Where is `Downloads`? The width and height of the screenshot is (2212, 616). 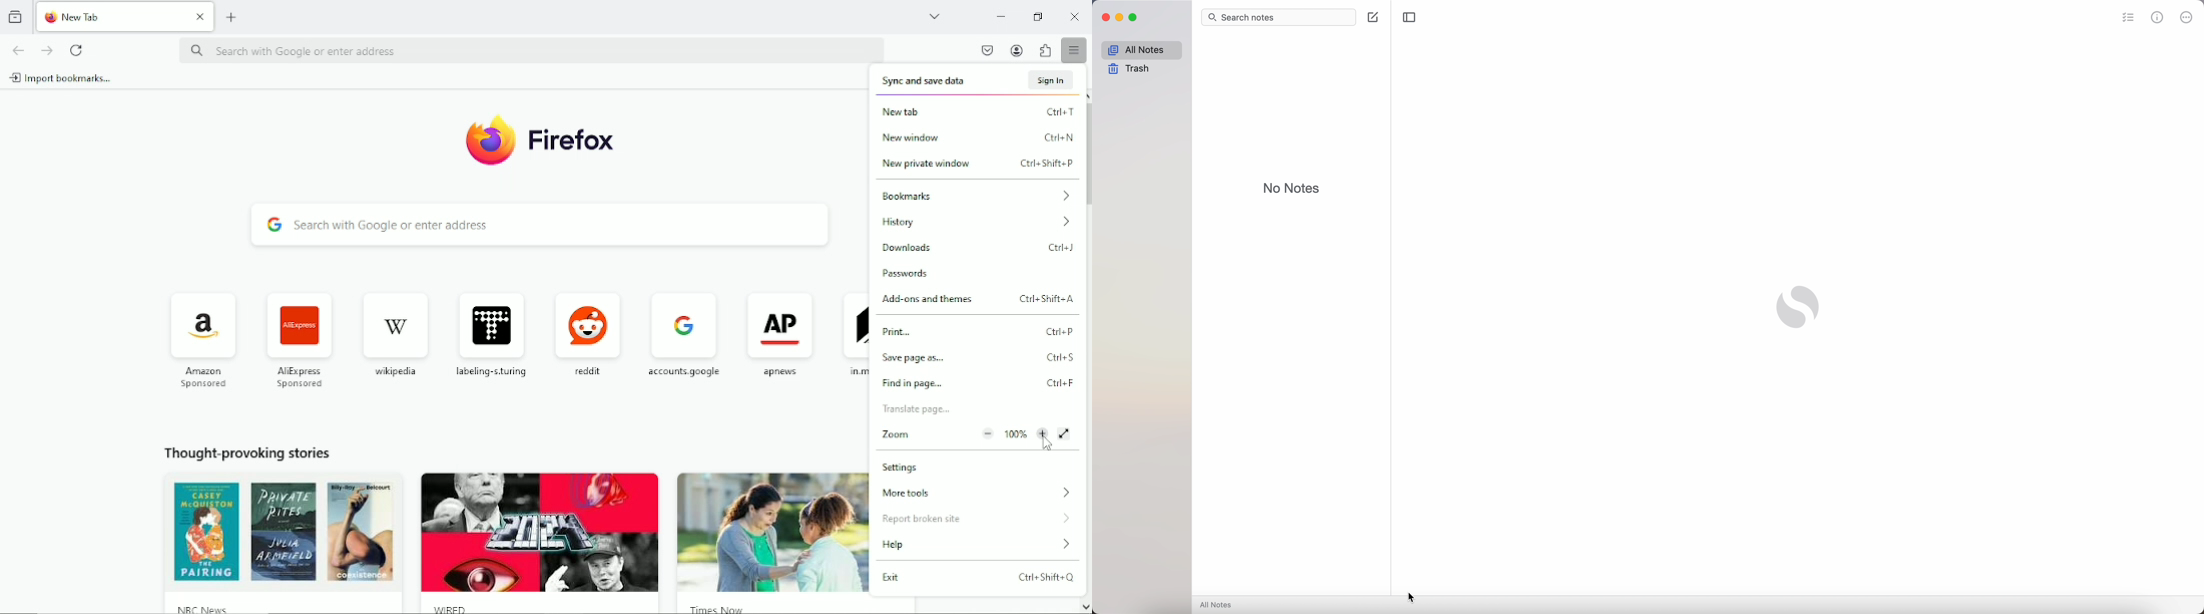
Downloads is located at coordinates (978, 248).